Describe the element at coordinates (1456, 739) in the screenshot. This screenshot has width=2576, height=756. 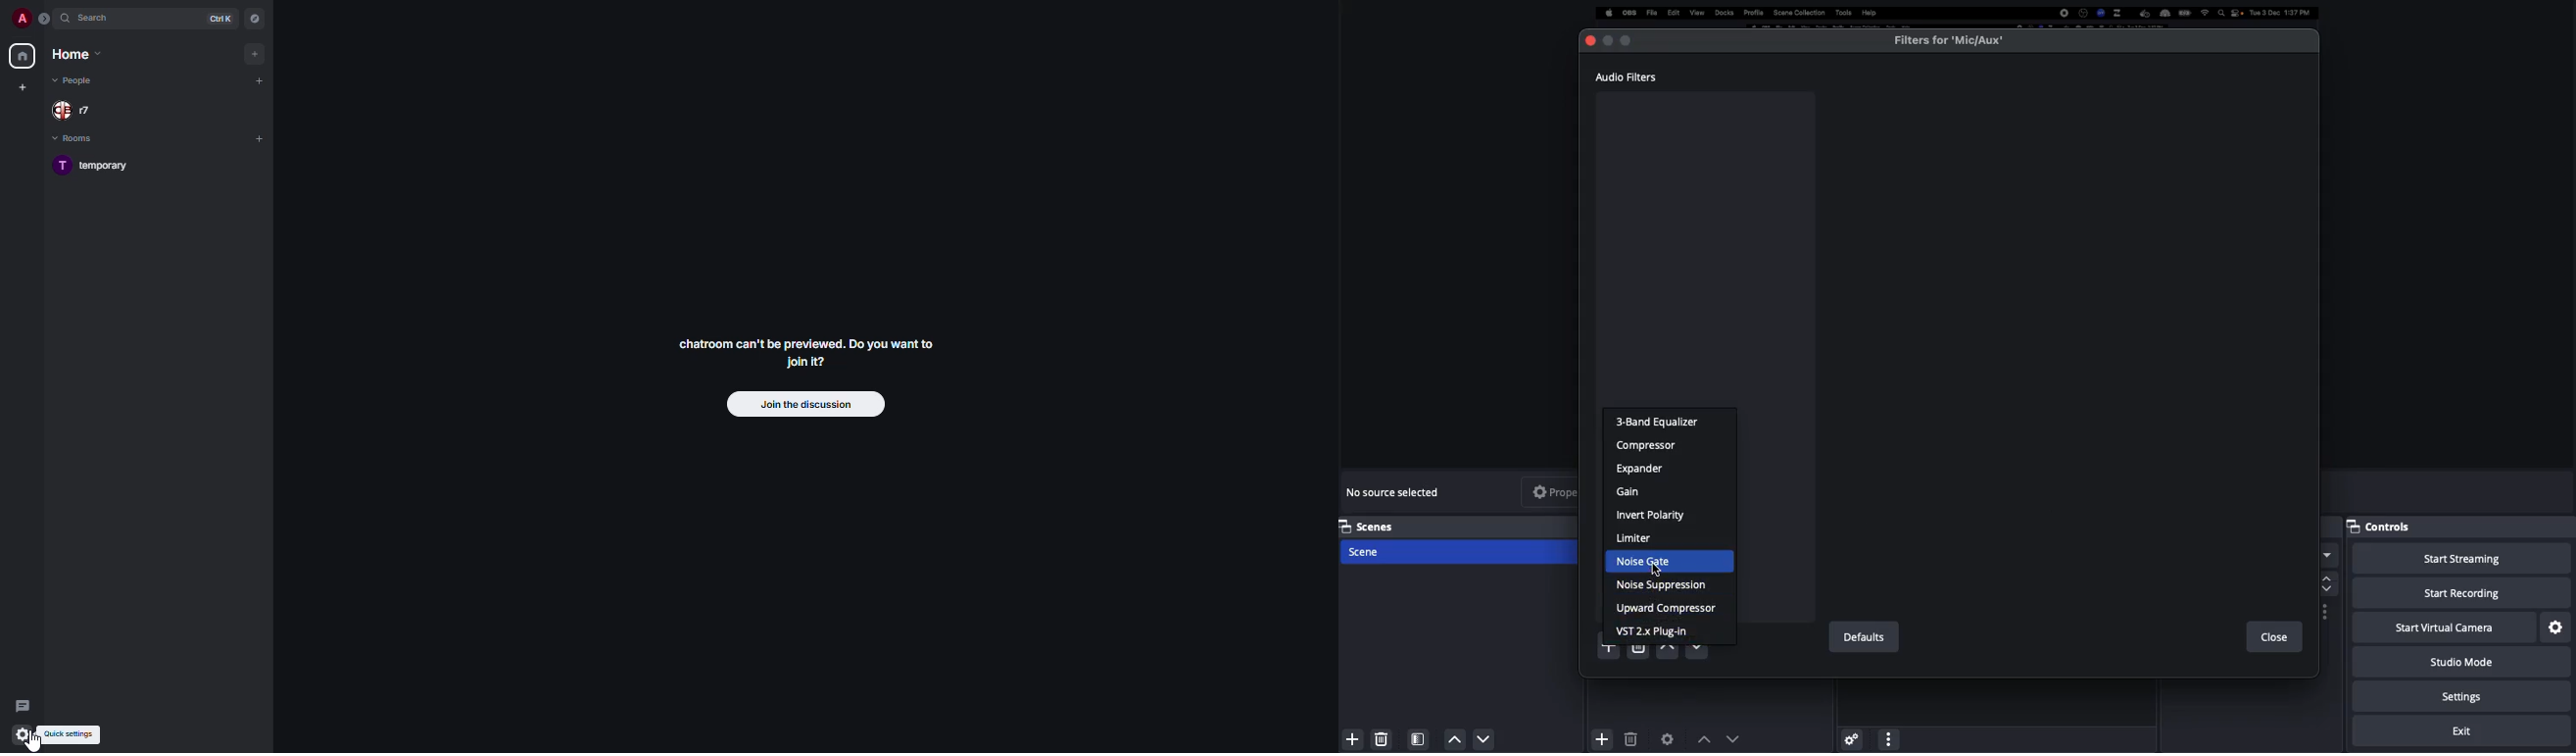
I see `Up` at that location.